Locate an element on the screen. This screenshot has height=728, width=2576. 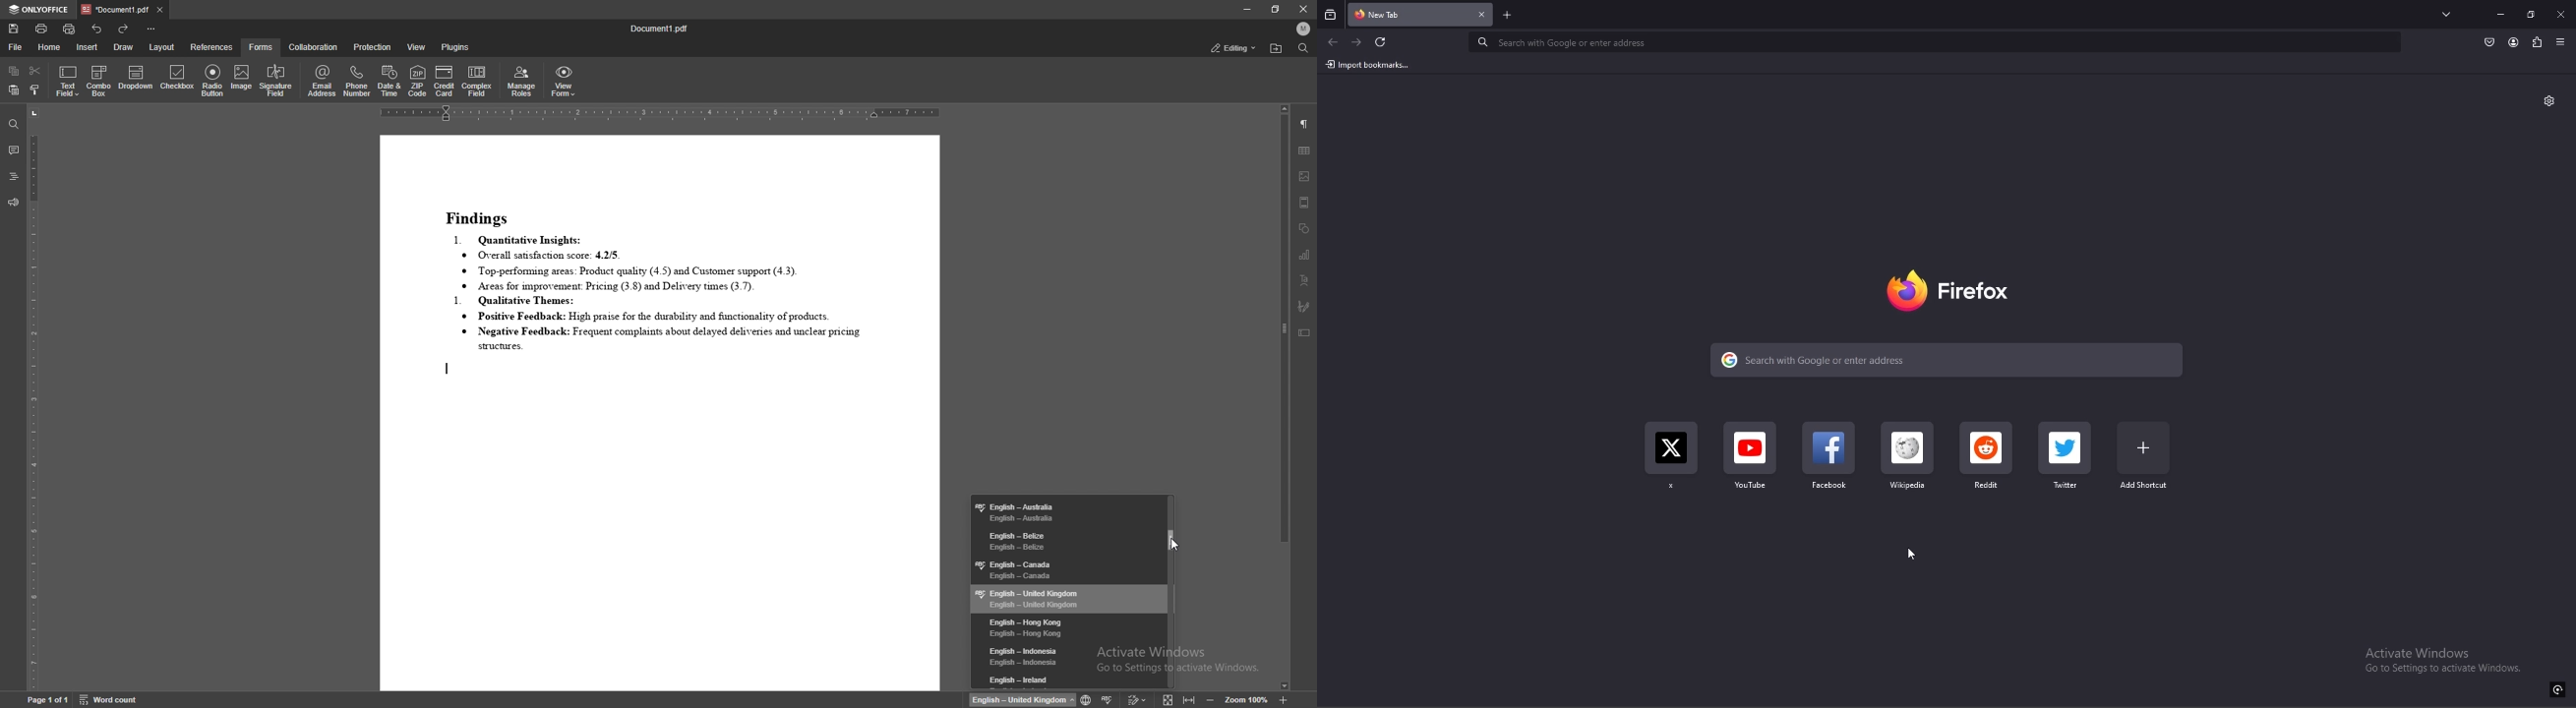
radio button is located at coordinates (213, 81).